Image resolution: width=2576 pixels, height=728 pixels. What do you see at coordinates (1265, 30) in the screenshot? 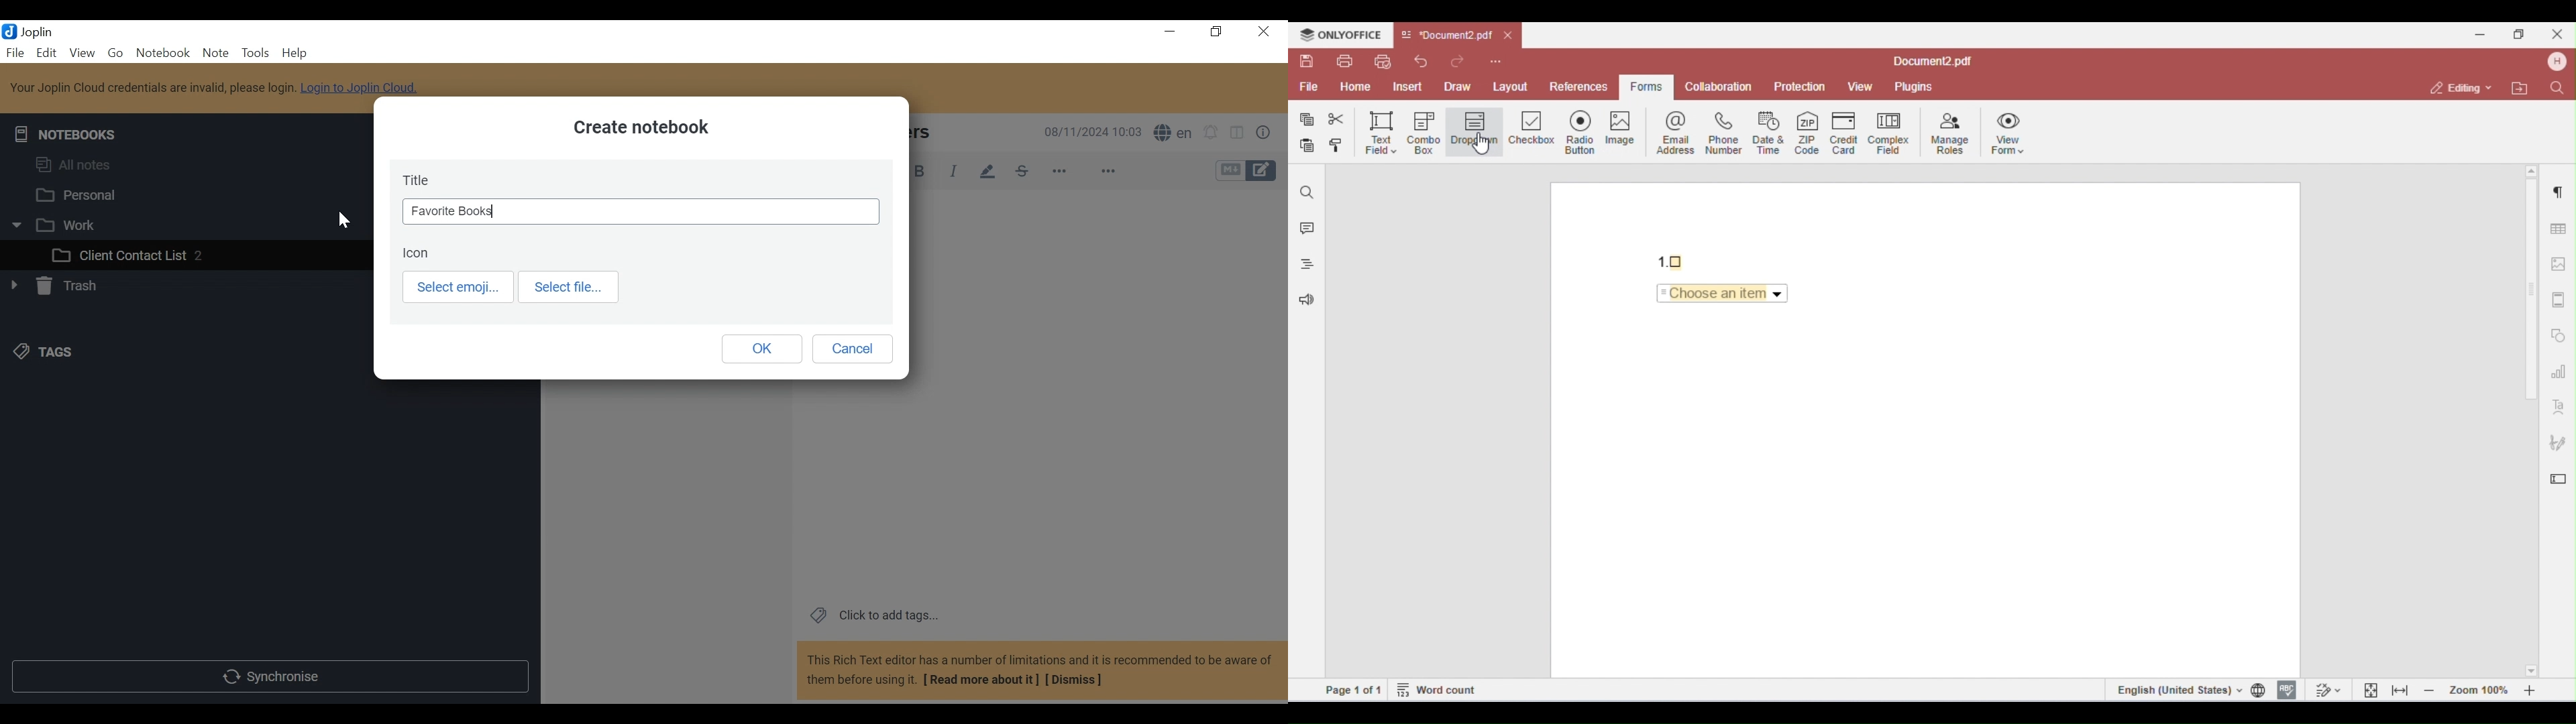
I see `Close` at bounding box center [1265, 30].